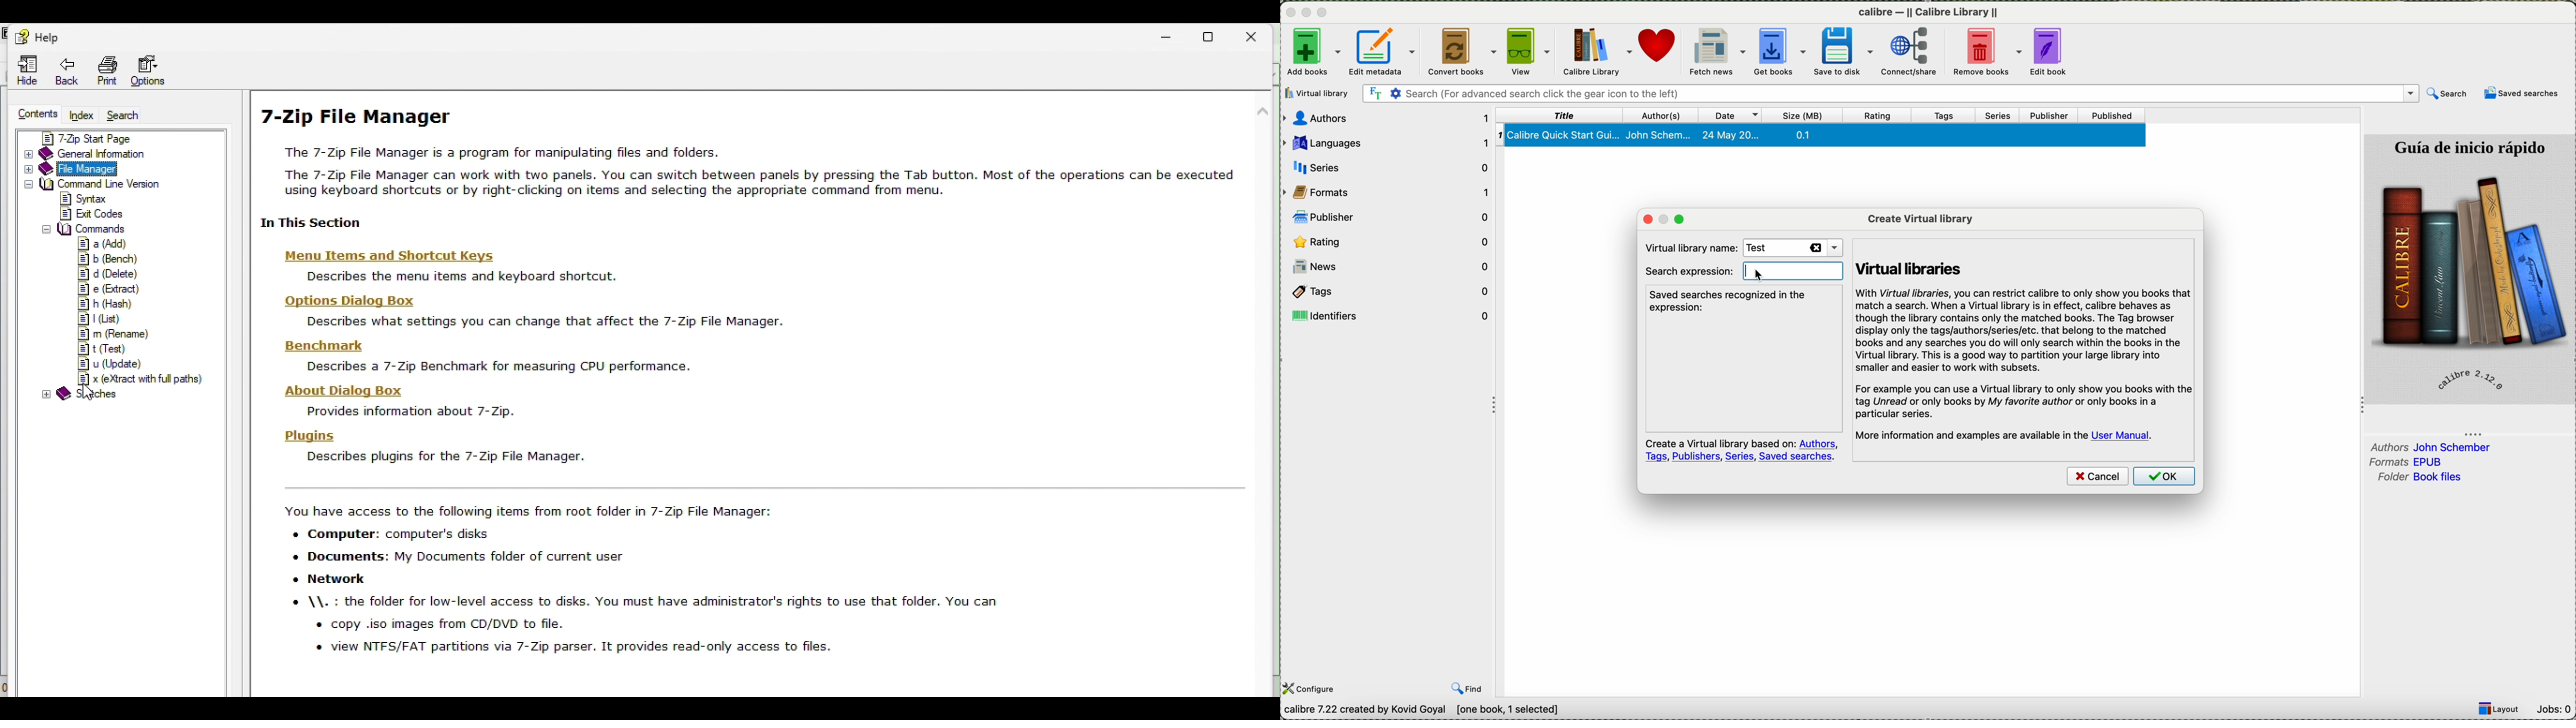 This screenshot has width=2576, height=728. What do you see at coordinates (25, 186) in the screenshot?
I see `expand` at bounding box center [25, 186].